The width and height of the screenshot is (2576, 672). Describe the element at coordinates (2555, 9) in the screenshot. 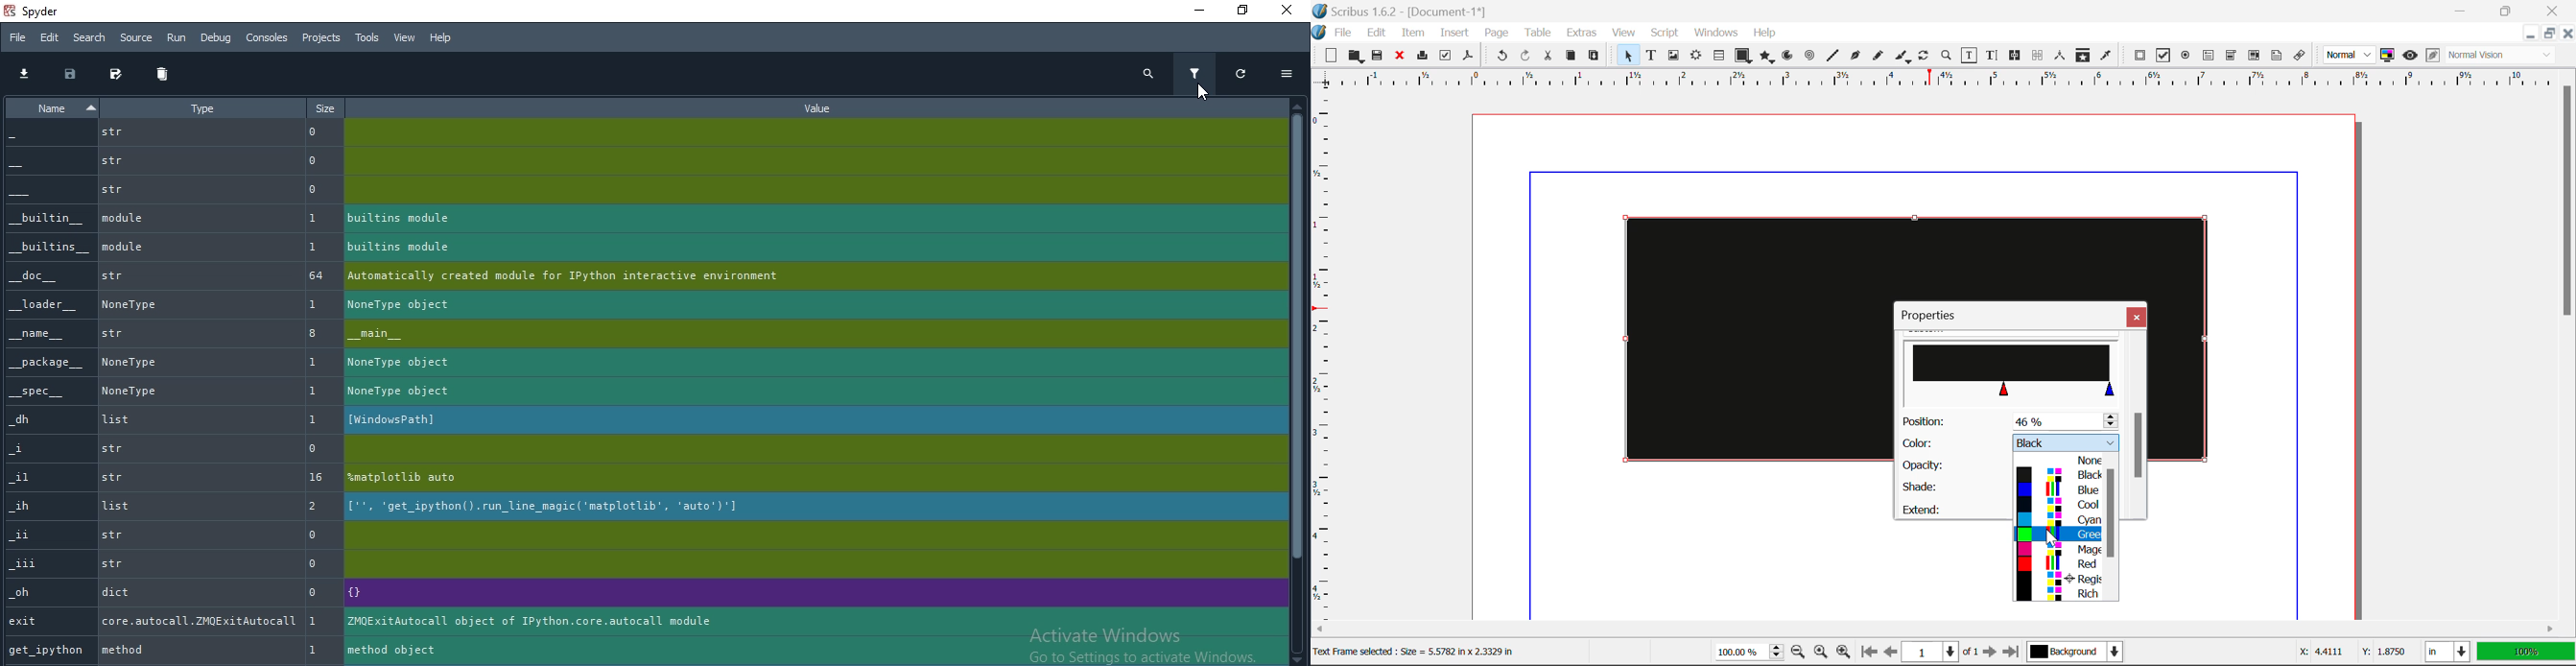

I see `Close` at that location.